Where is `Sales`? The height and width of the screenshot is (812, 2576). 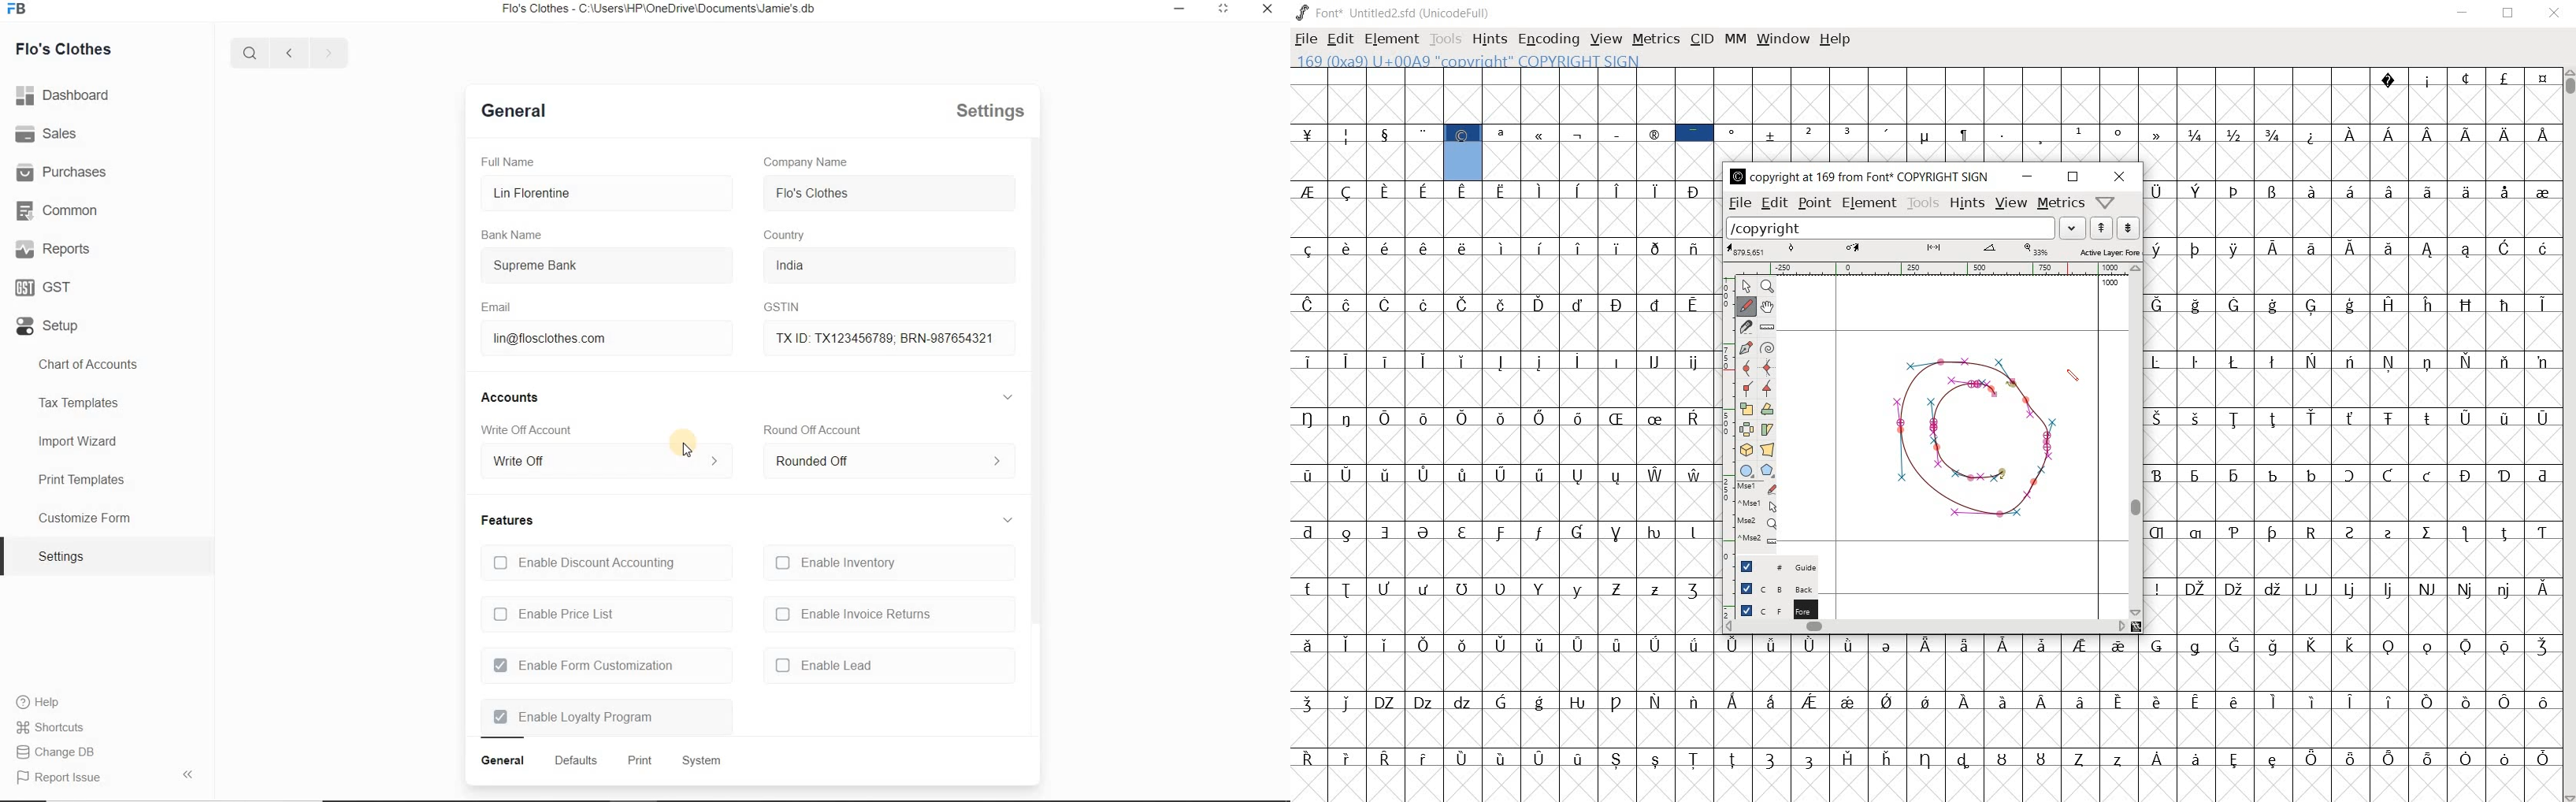
Sales is located at coordinates (49, 135).